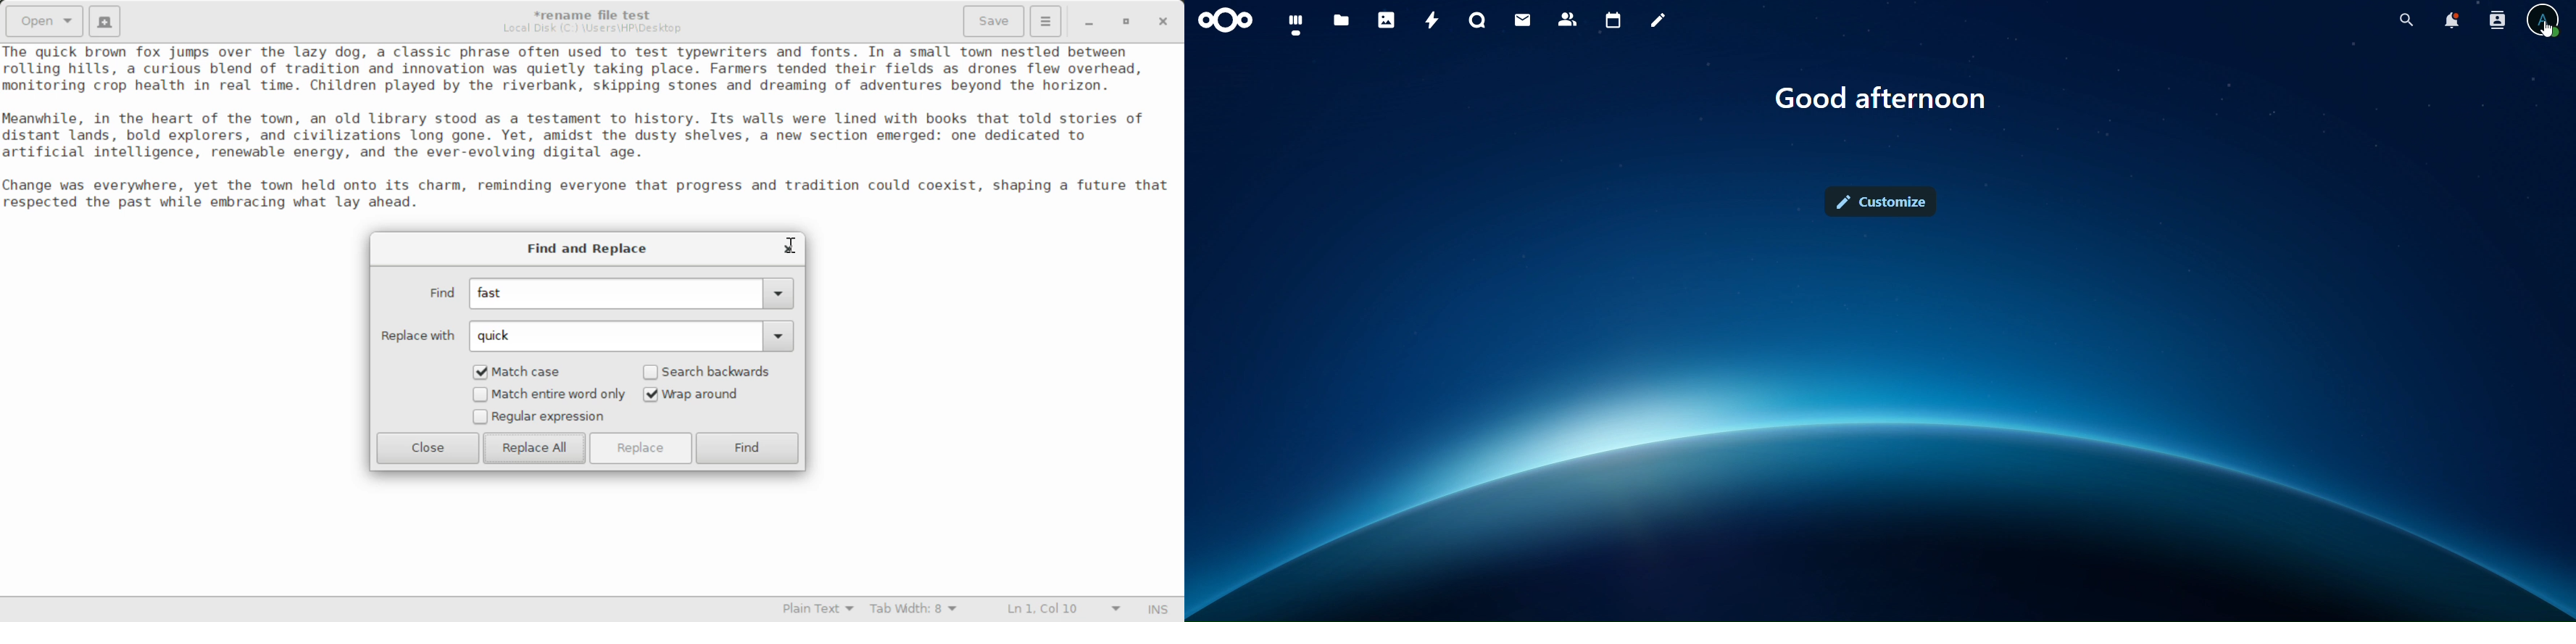  I want to click on Selected Language, so click(811, 610).